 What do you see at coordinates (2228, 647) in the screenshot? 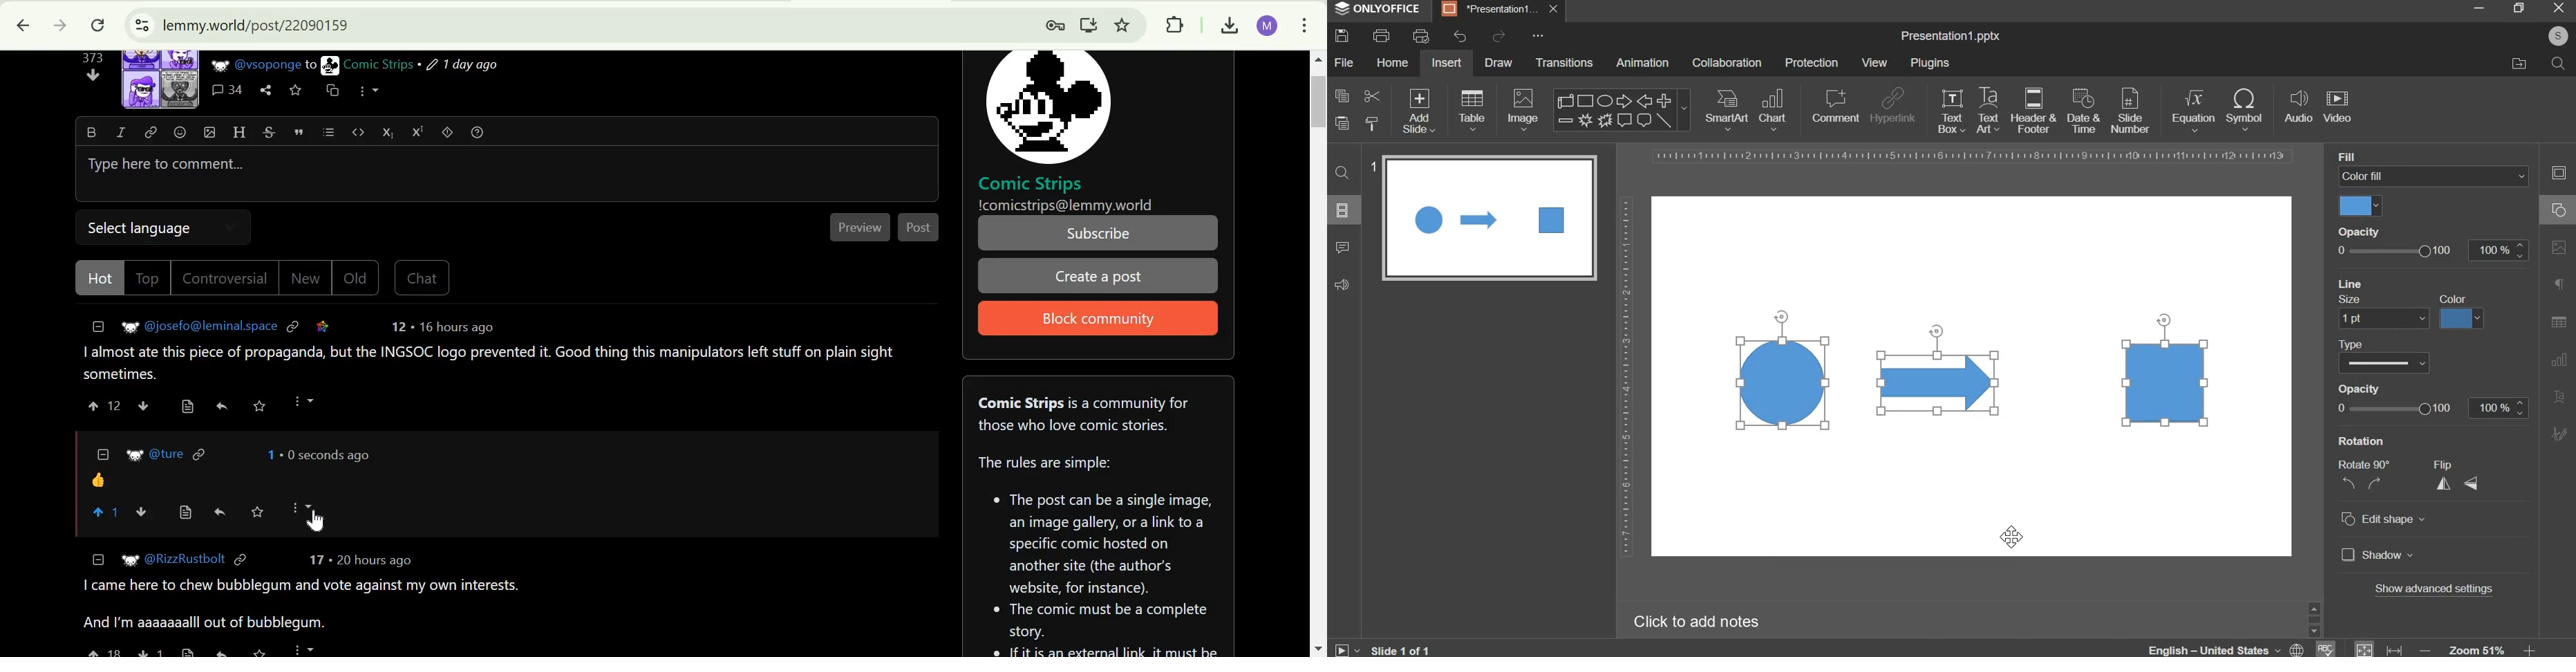
I see `language` at bounding box center [2228, 647].